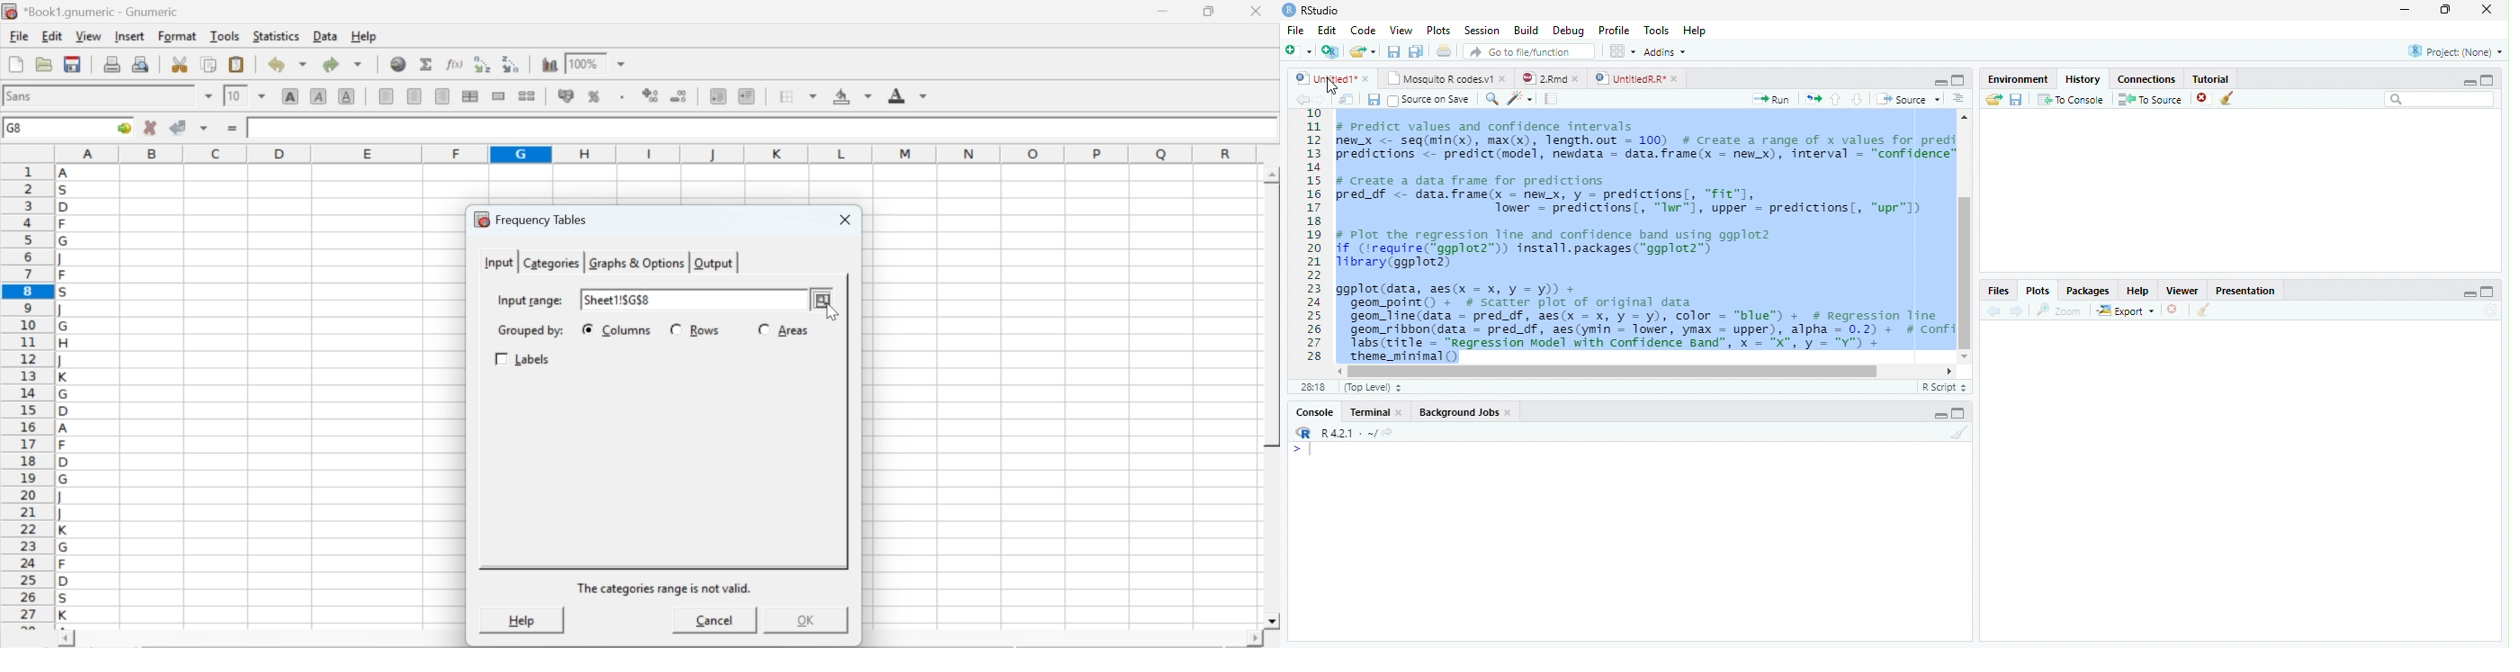  Describe the element at coordinates (2228, 98) in the screenshot. I see `Clear Console` at that location.